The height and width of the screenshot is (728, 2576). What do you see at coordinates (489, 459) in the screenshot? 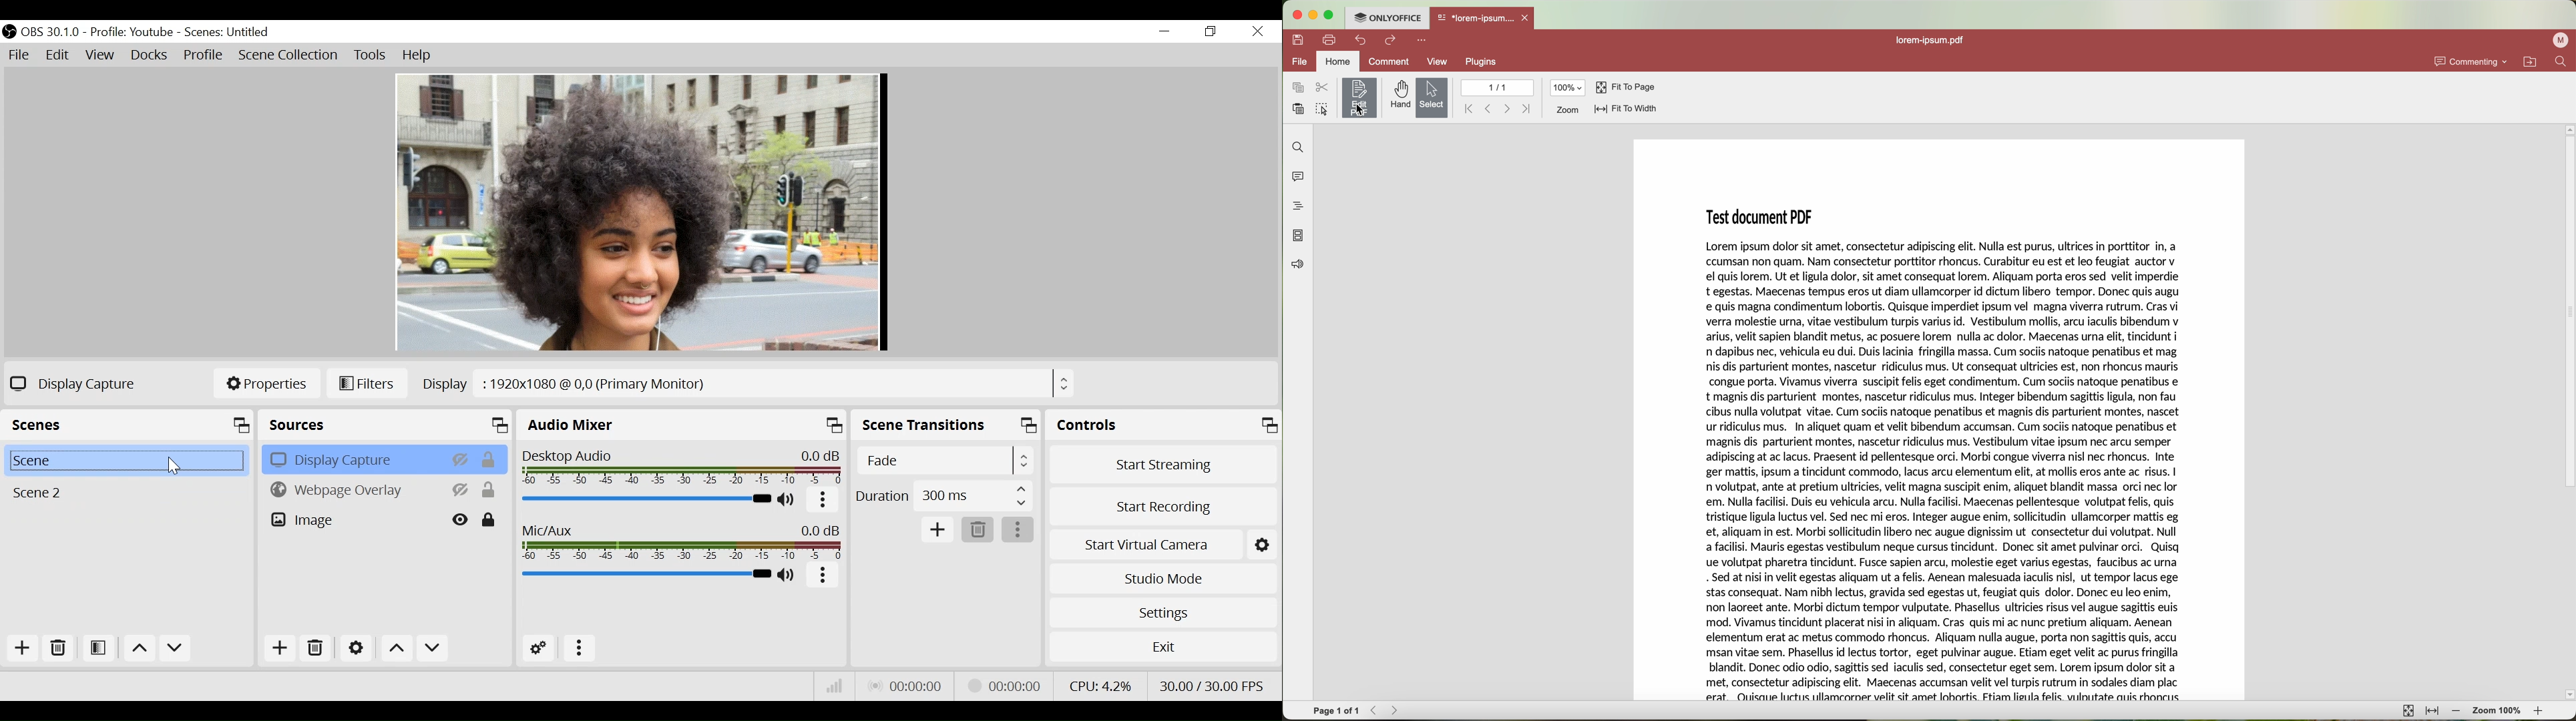
I see `(un)lock` at bounding box center [489, 459].